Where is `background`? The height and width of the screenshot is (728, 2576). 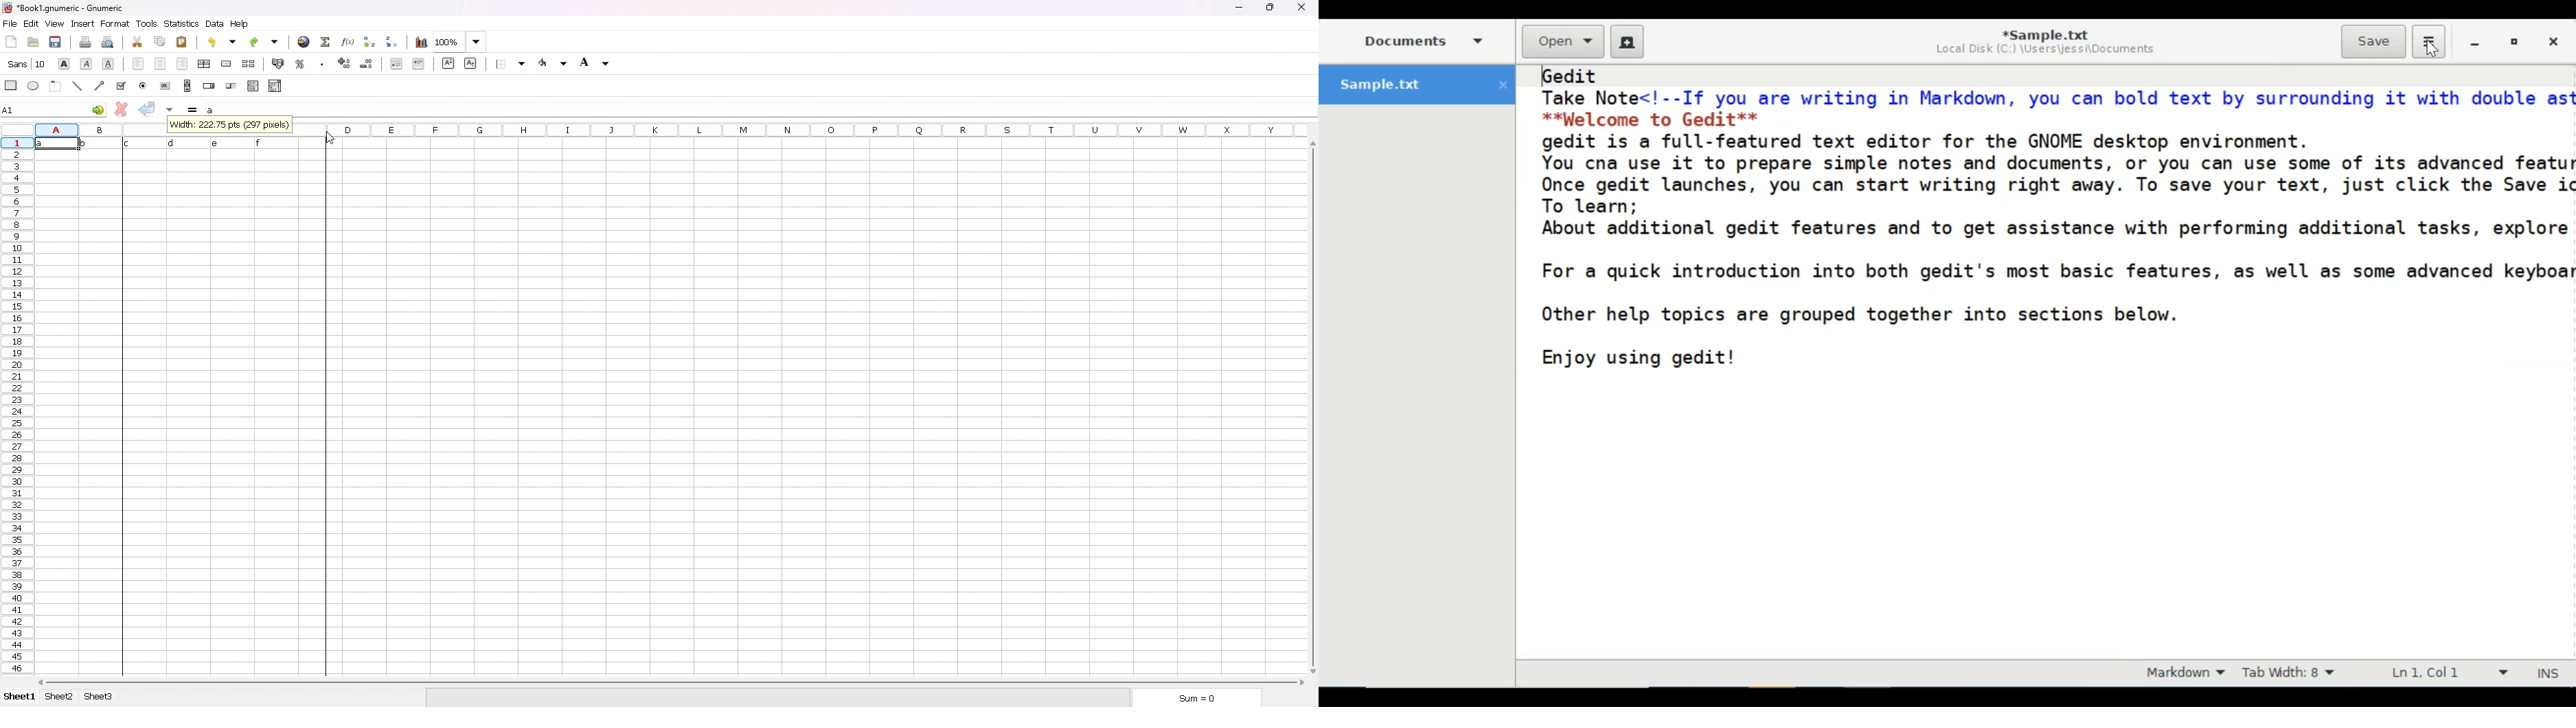 background is located at coordinates (596, 62).